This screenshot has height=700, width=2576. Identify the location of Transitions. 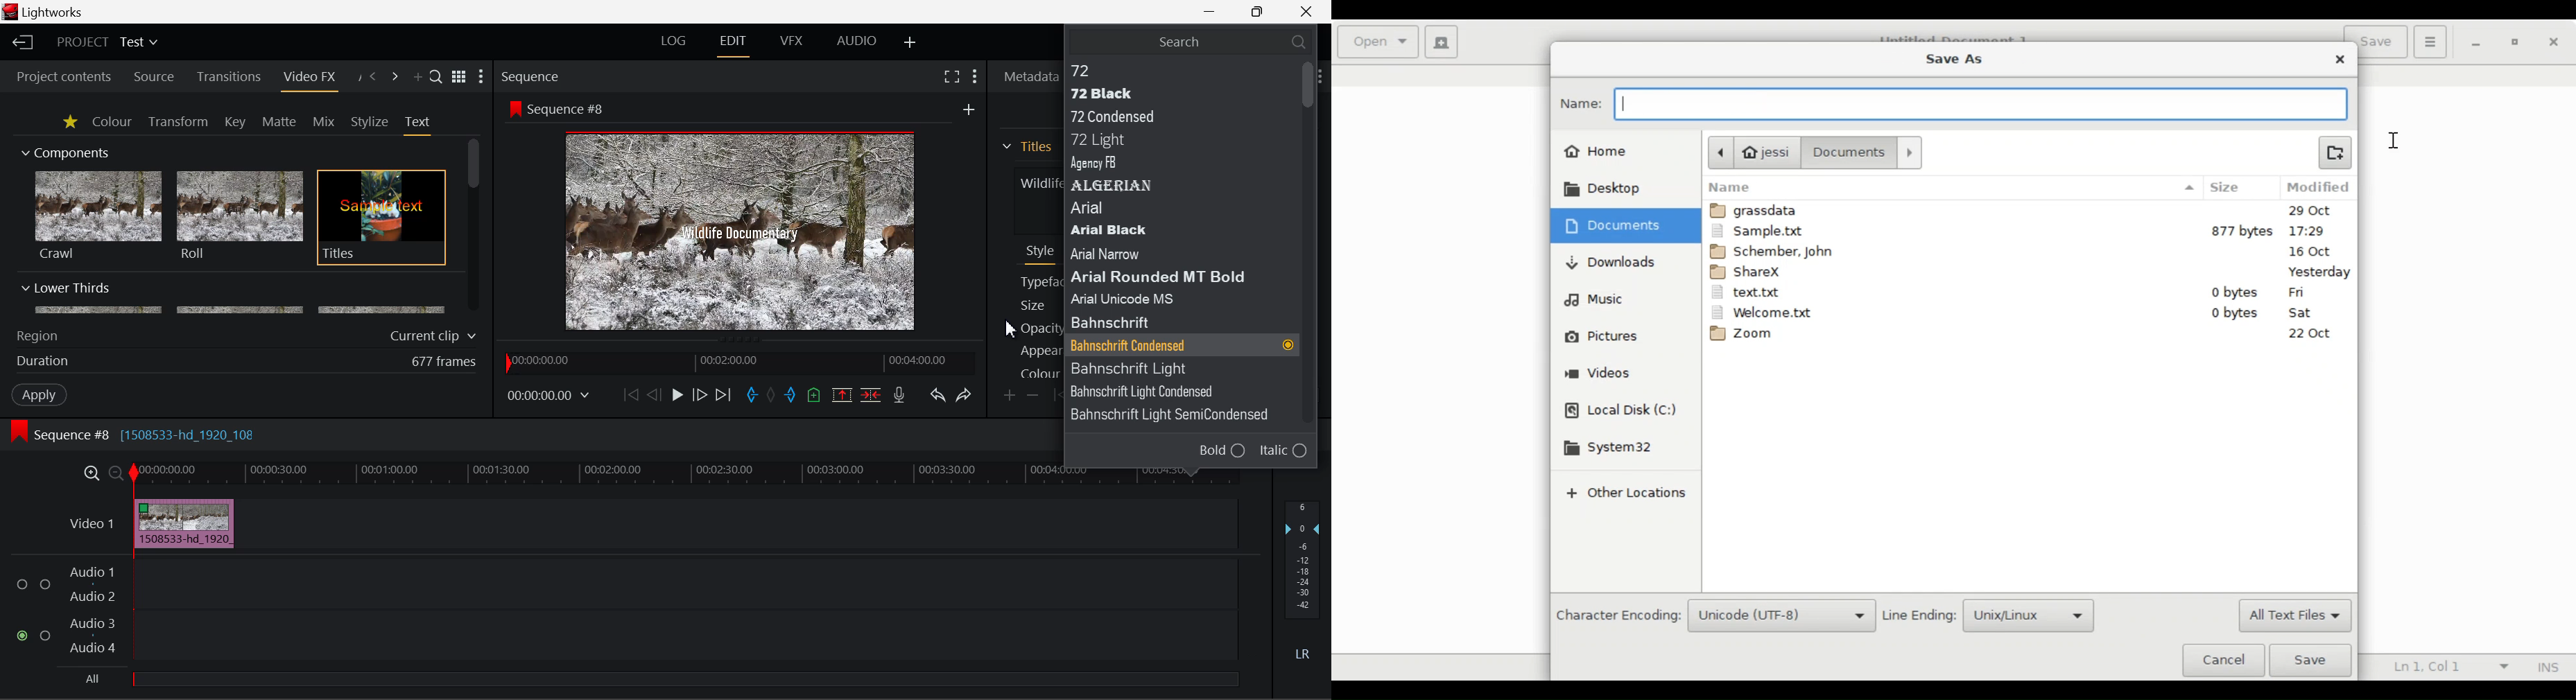
(229, 77).